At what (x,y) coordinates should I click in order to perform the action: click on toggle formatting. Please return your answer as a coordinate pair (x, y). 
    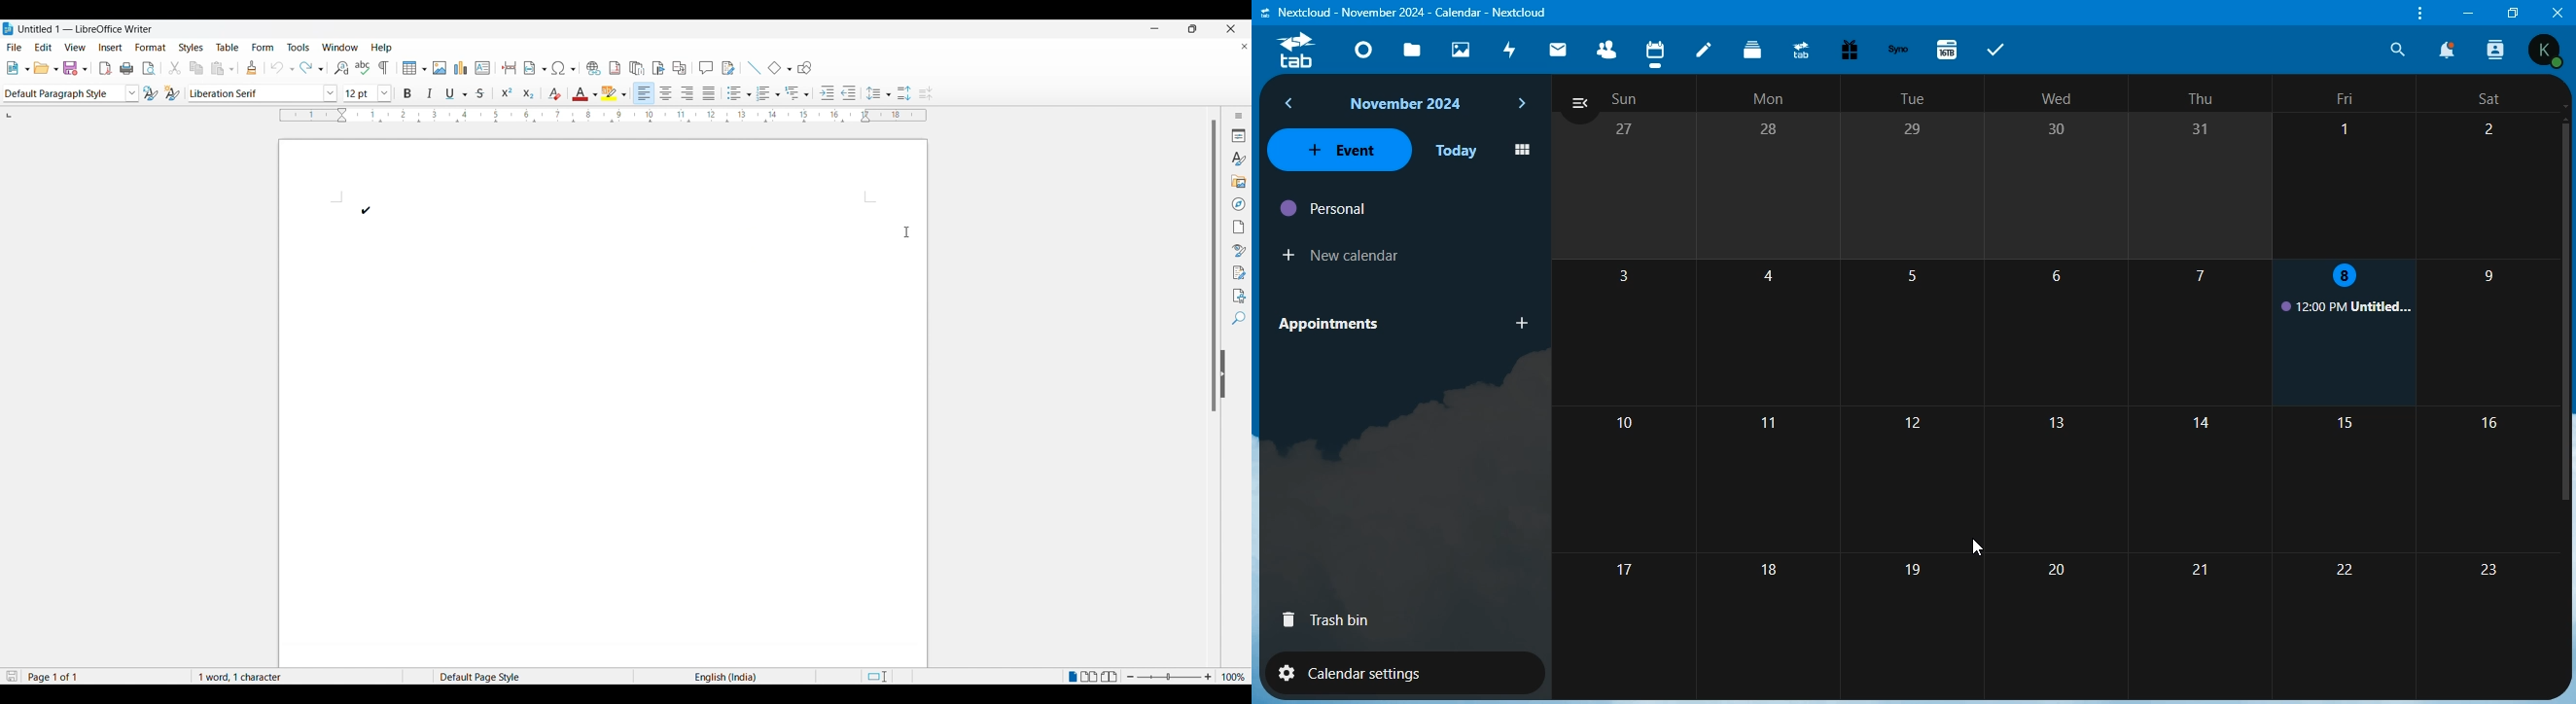
    Looking at the image, I should click on (385, 68).